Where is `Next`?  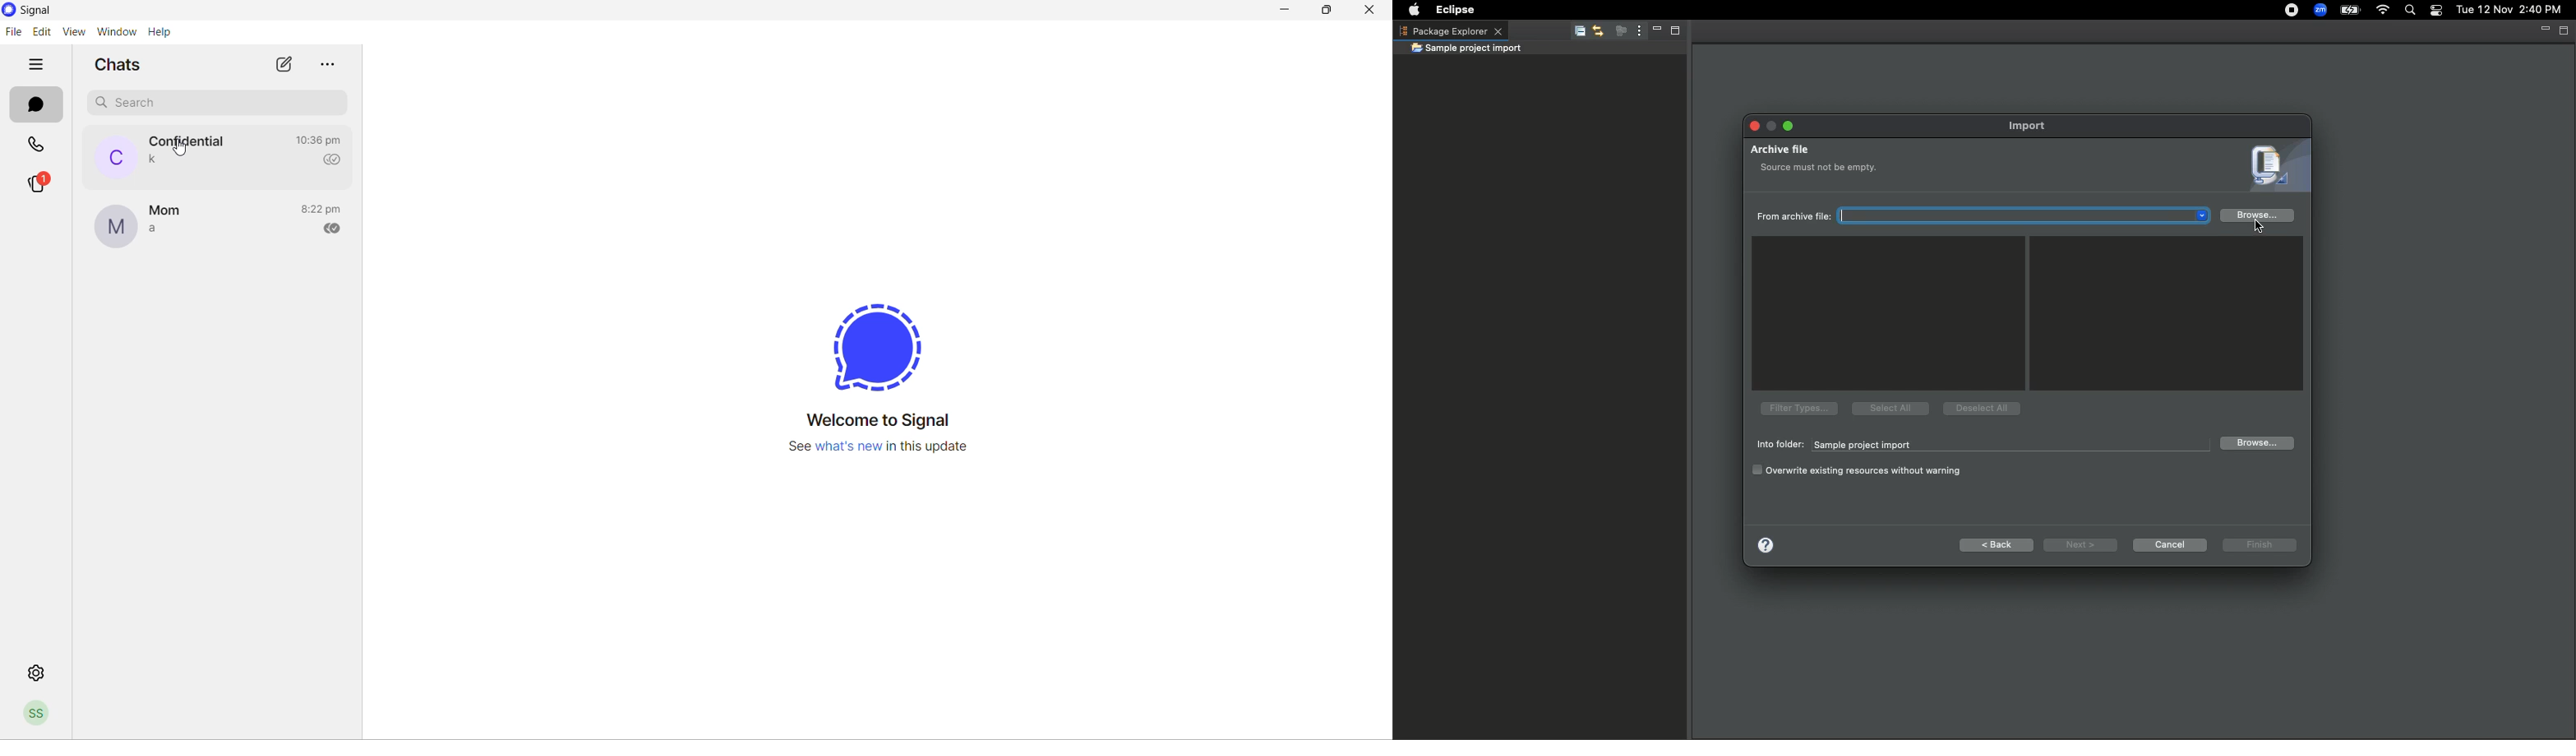
Next is located at coordinates (2080, 545).